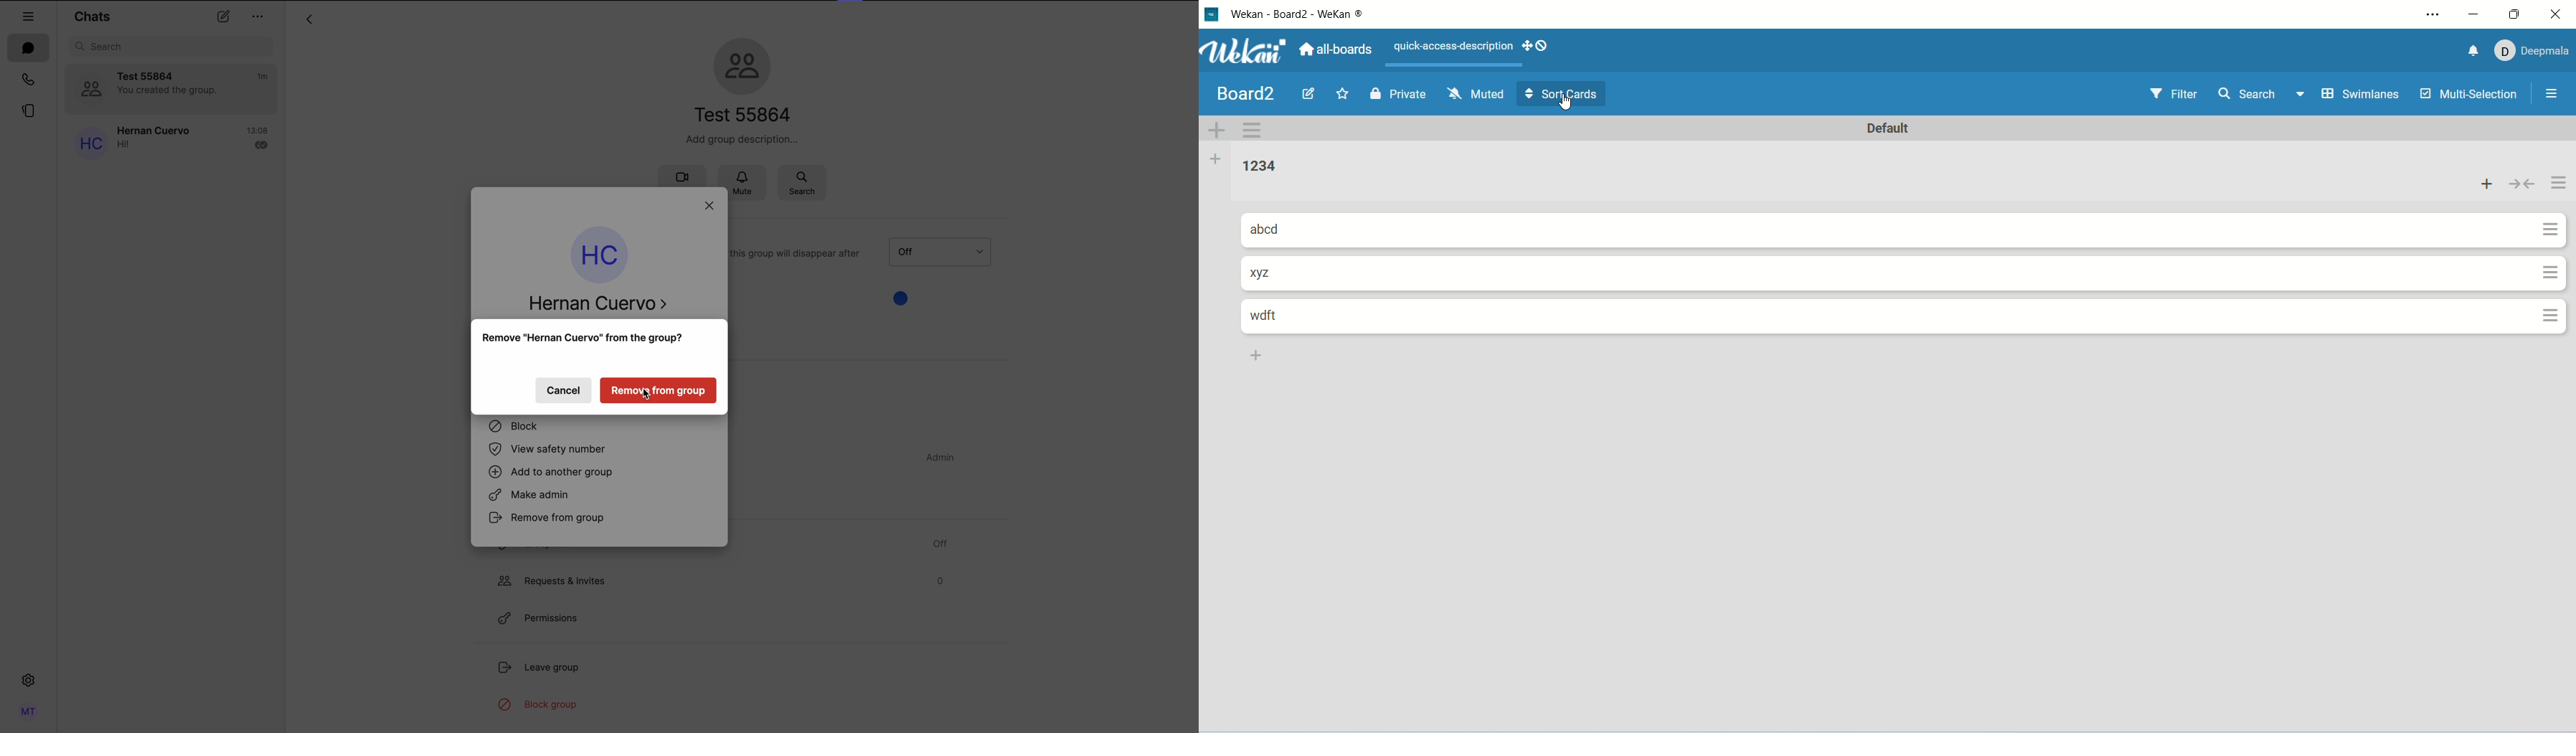 This screenshot has width=2576, height=756. What do you see at coordinates (538, 706) in the screenshot?
I see `block group` at bounding box center [538, 706].